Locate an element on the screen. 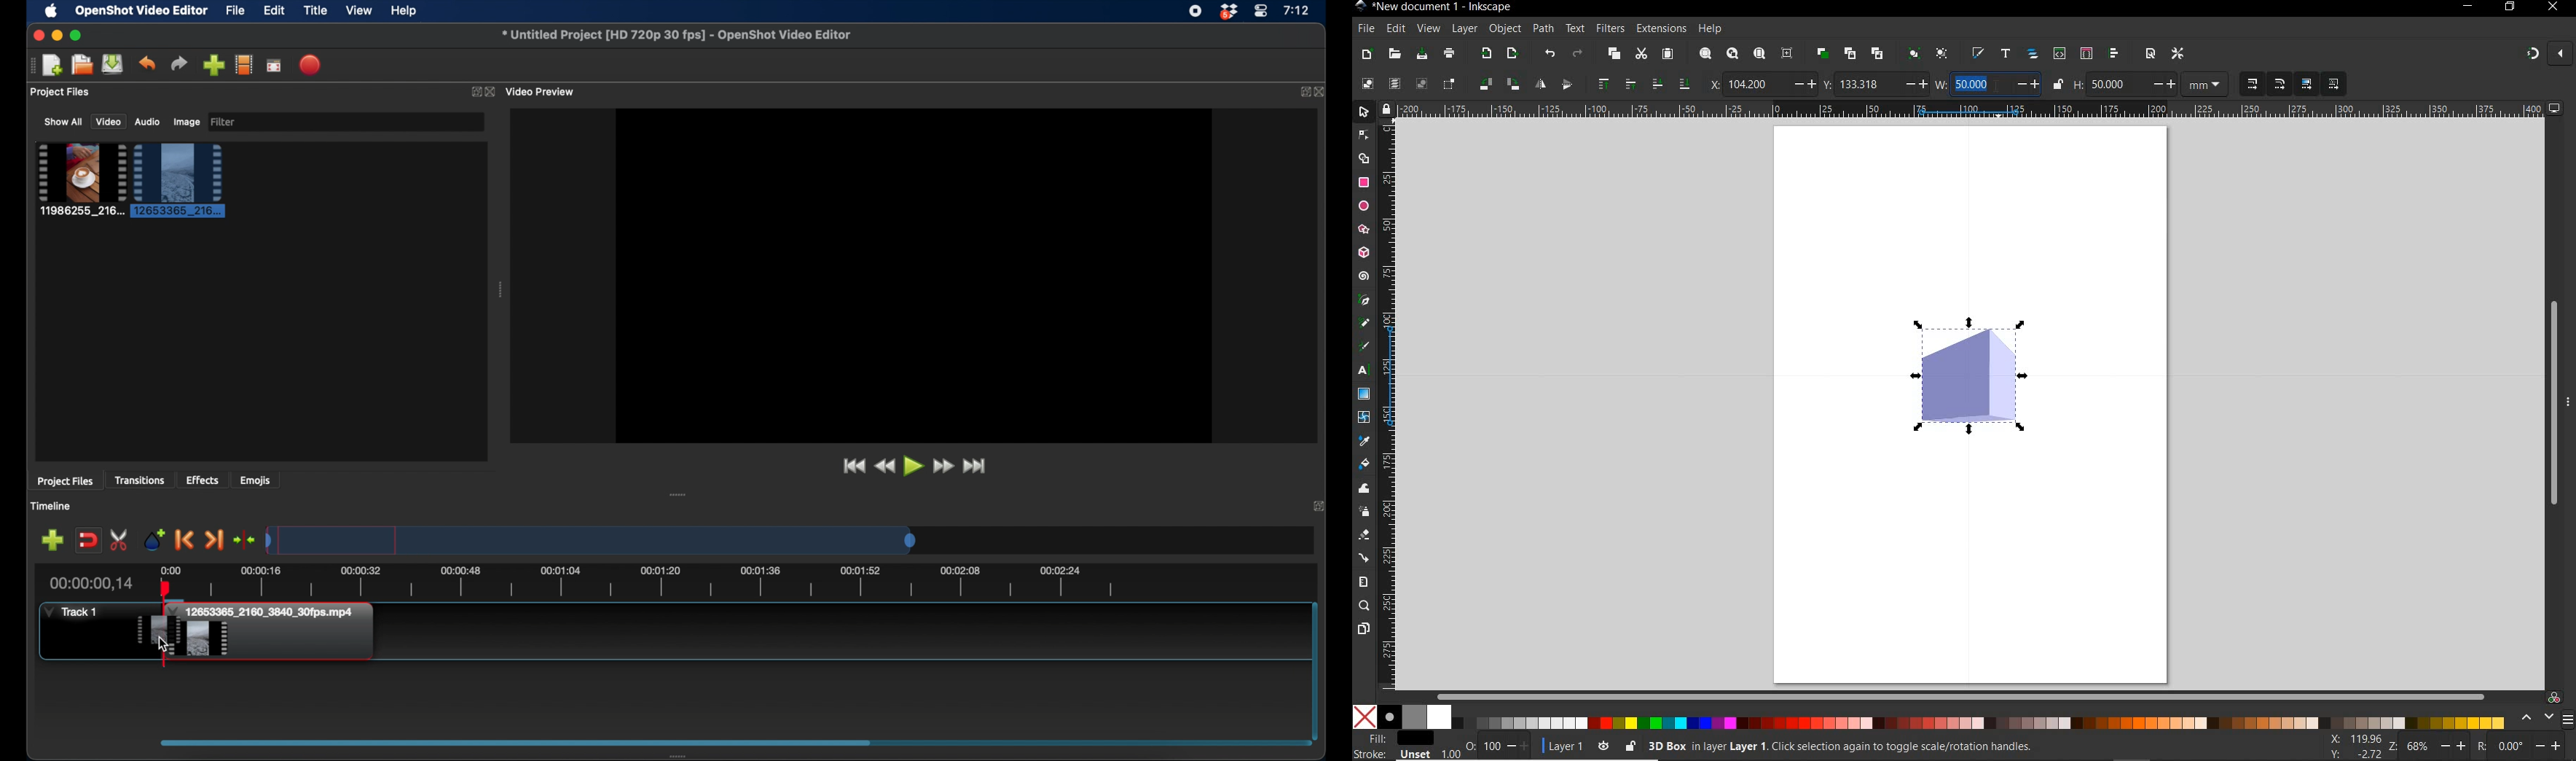  increase/decrease is located at coordinates (2027, 84).